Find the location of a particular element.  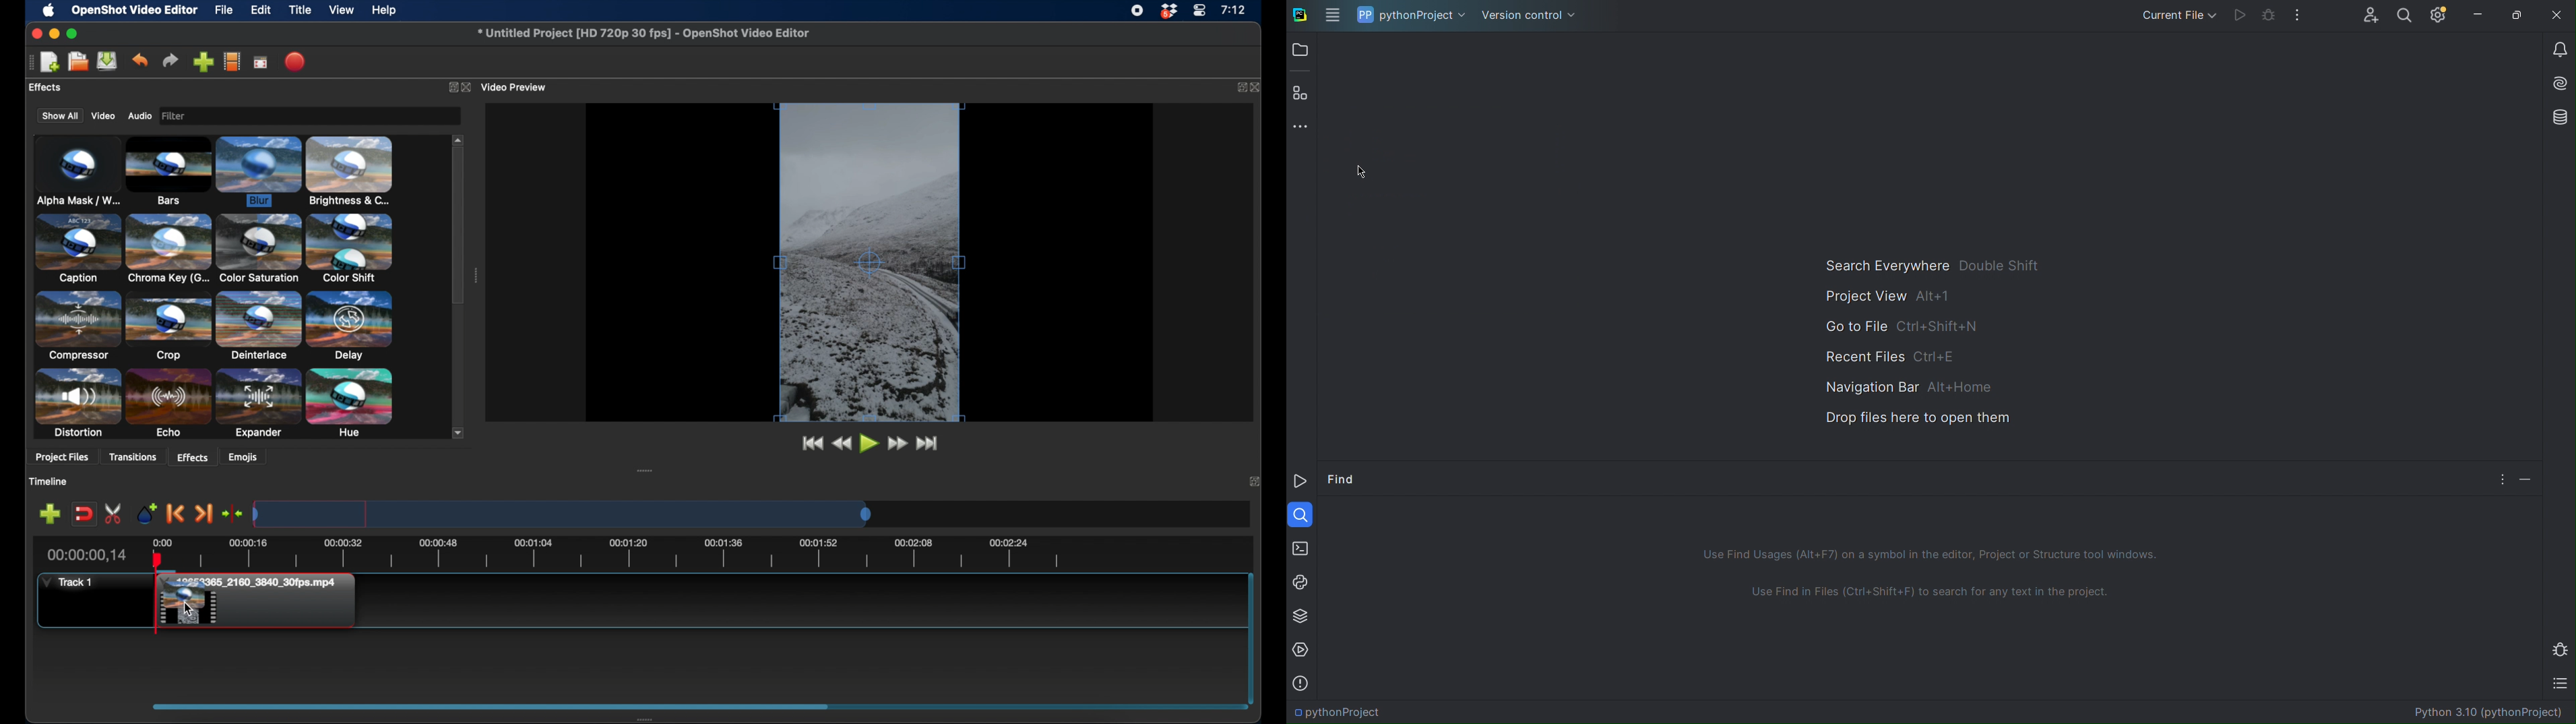

color saturation is located at coordinates (258, 249).